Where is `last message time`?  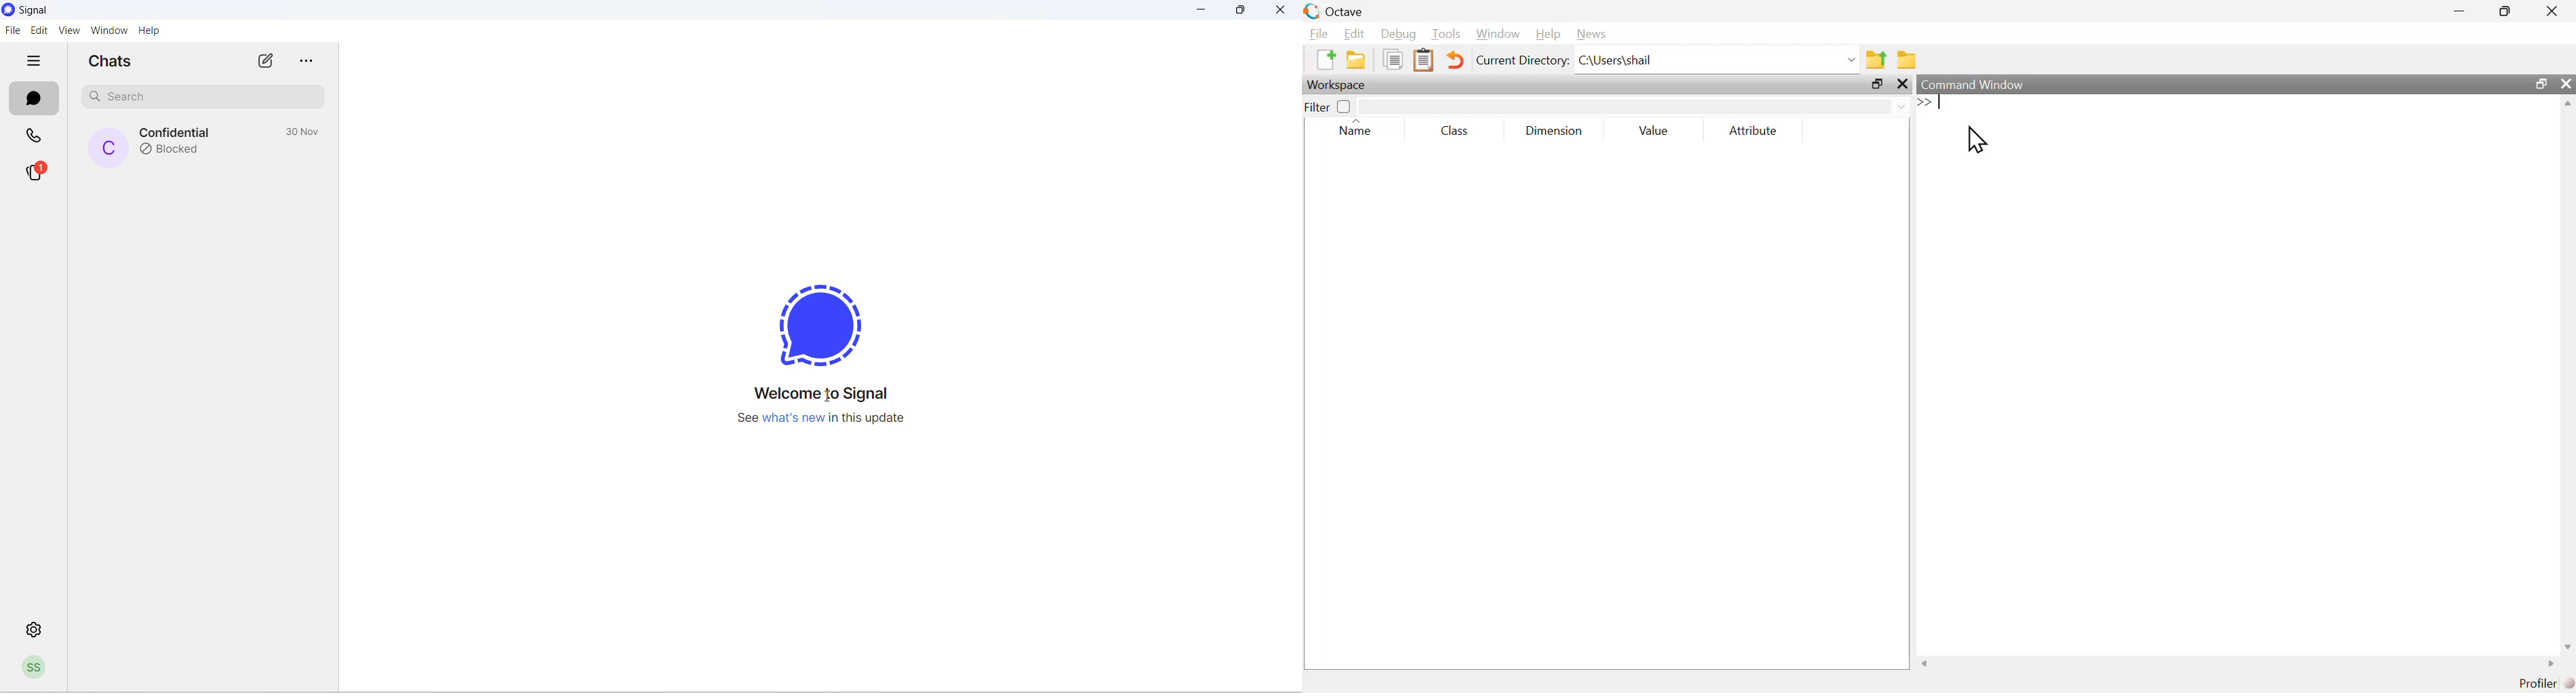 last message time is located at coordinates (299, 131).